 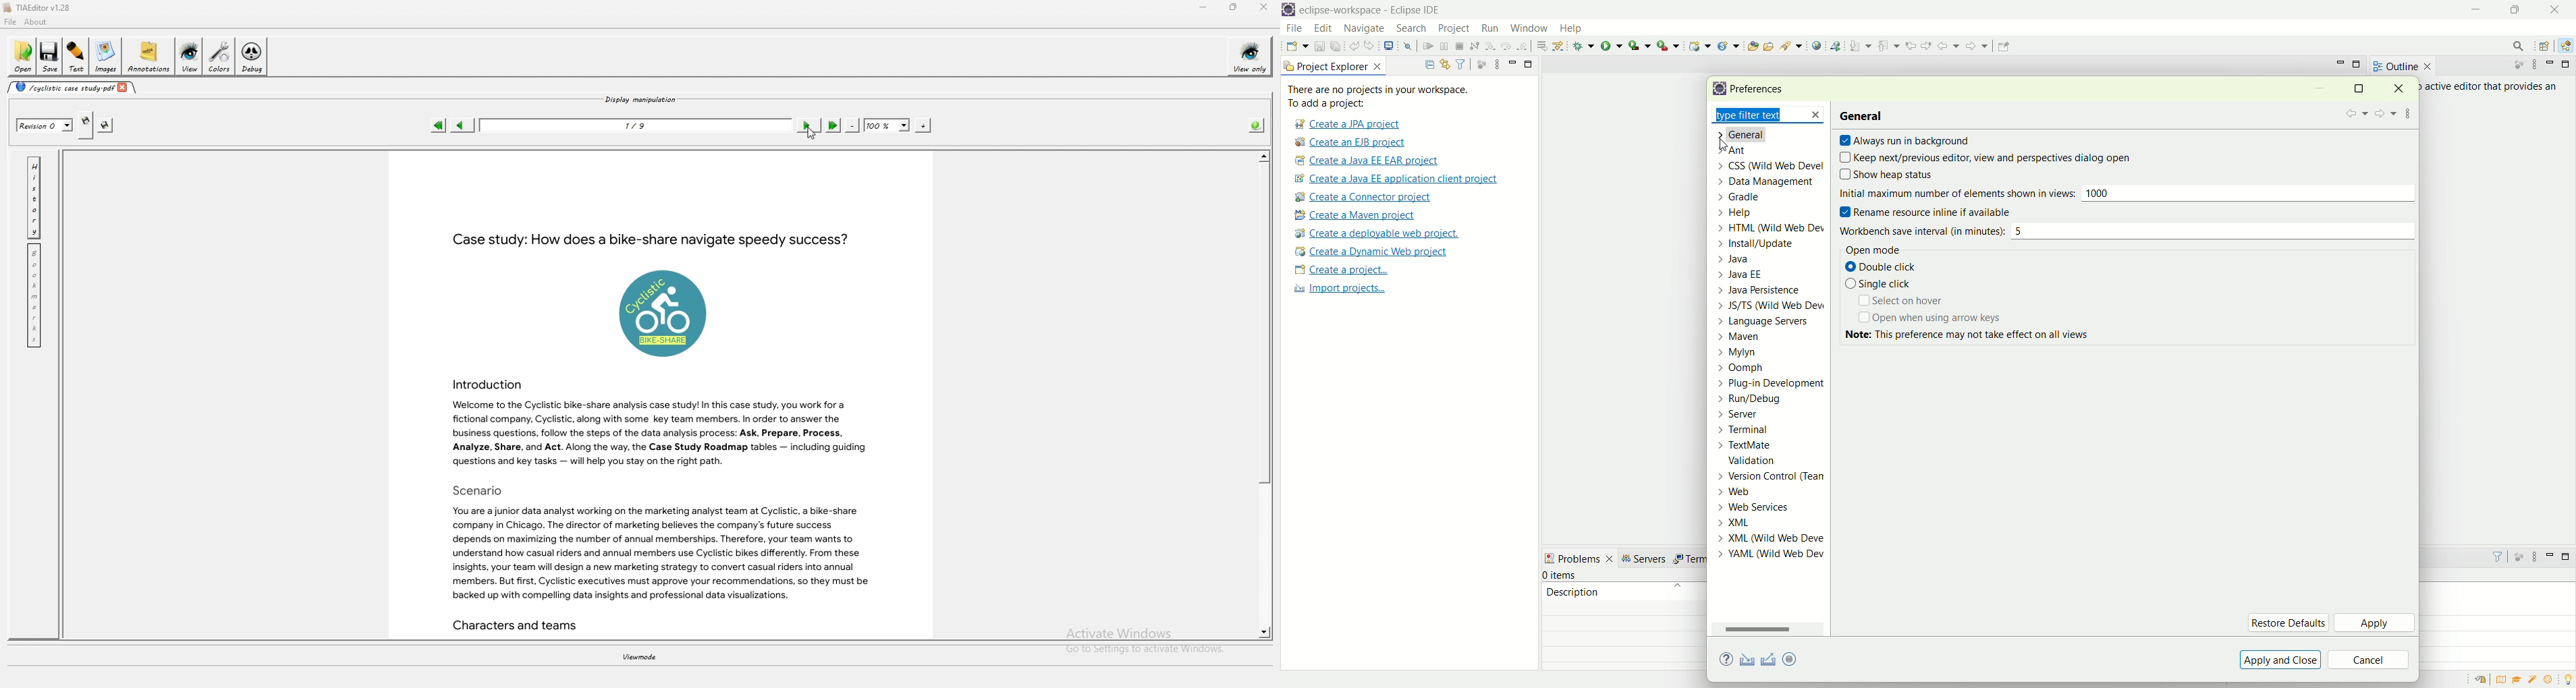 What do you see at coordinates (2552, 680) in the screenshot?
I see `what's new` at bounding box center [2552, 680].